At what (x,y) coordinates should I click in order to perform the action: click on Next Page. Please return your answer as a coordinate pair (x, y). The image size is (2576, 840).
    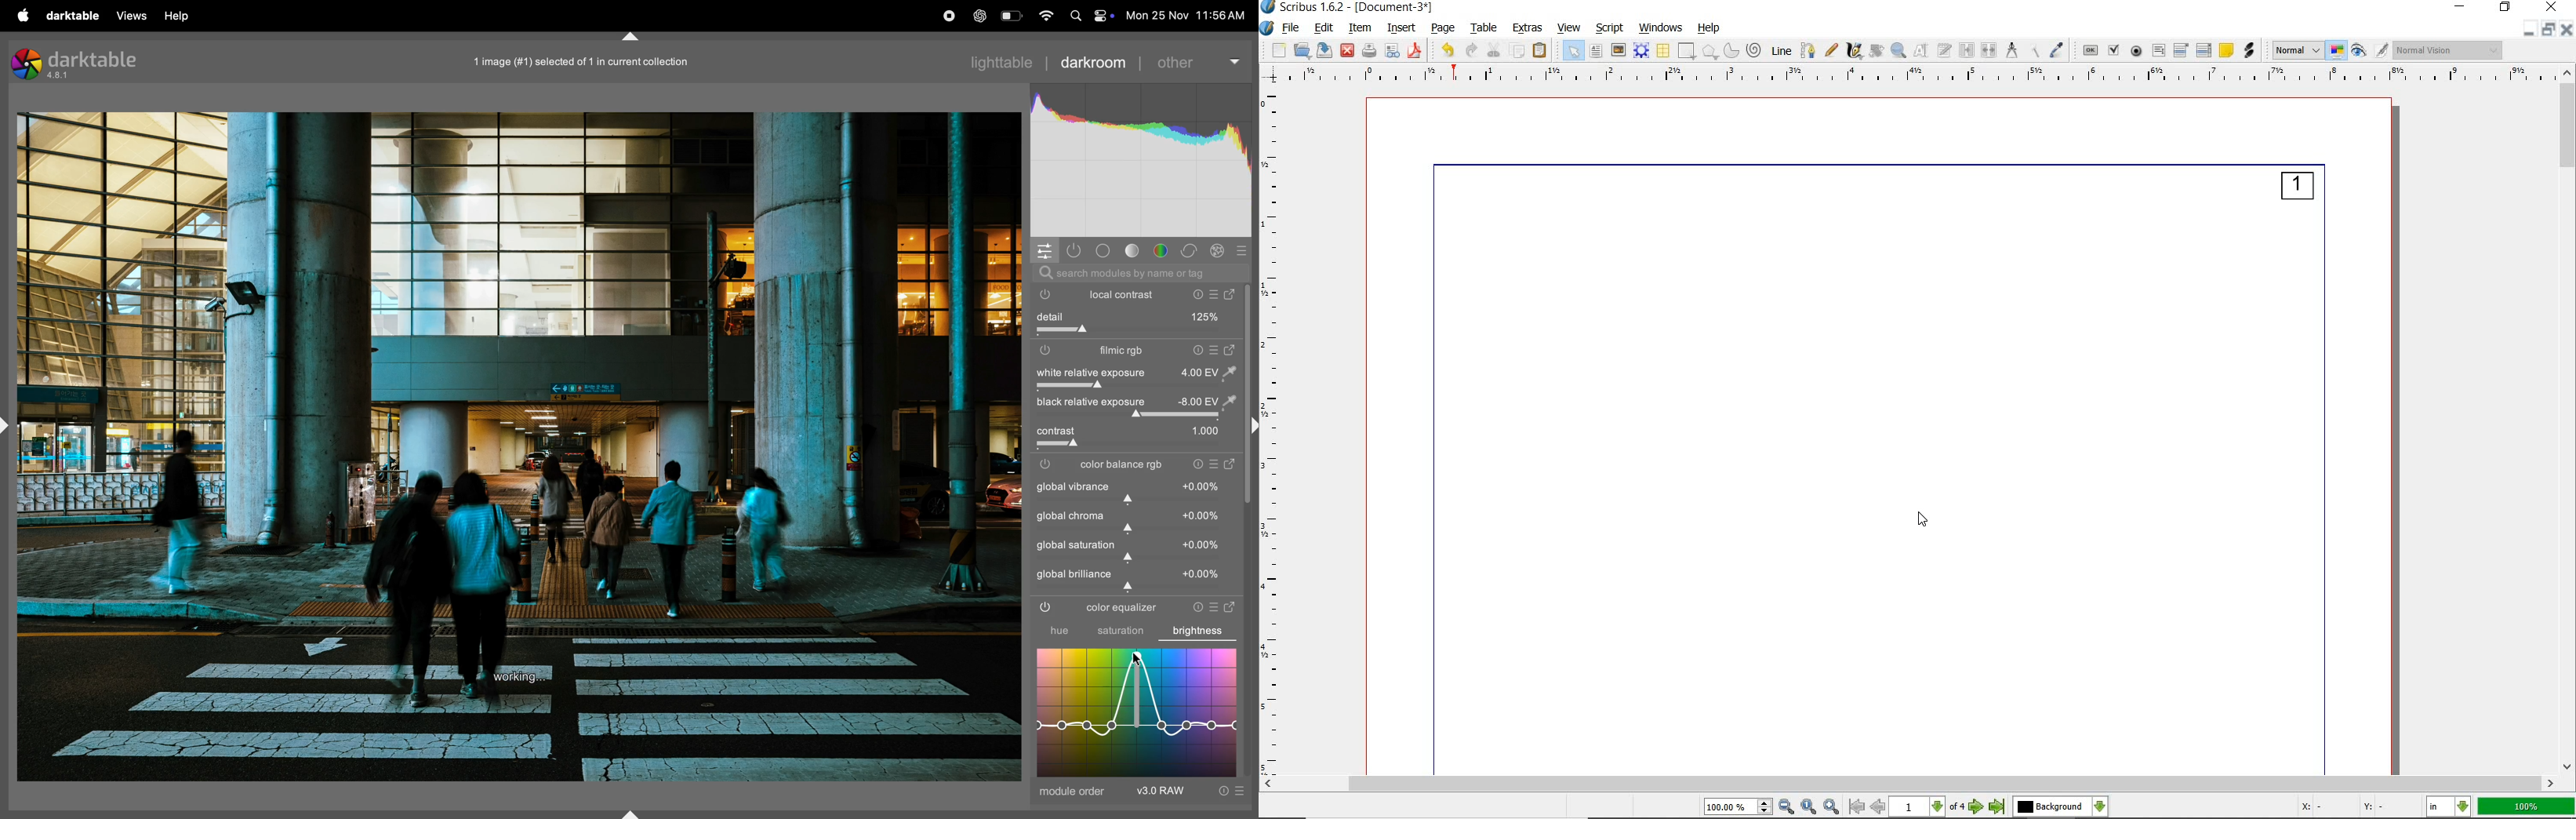
    Looking at the image, I should click on (1977, 808).